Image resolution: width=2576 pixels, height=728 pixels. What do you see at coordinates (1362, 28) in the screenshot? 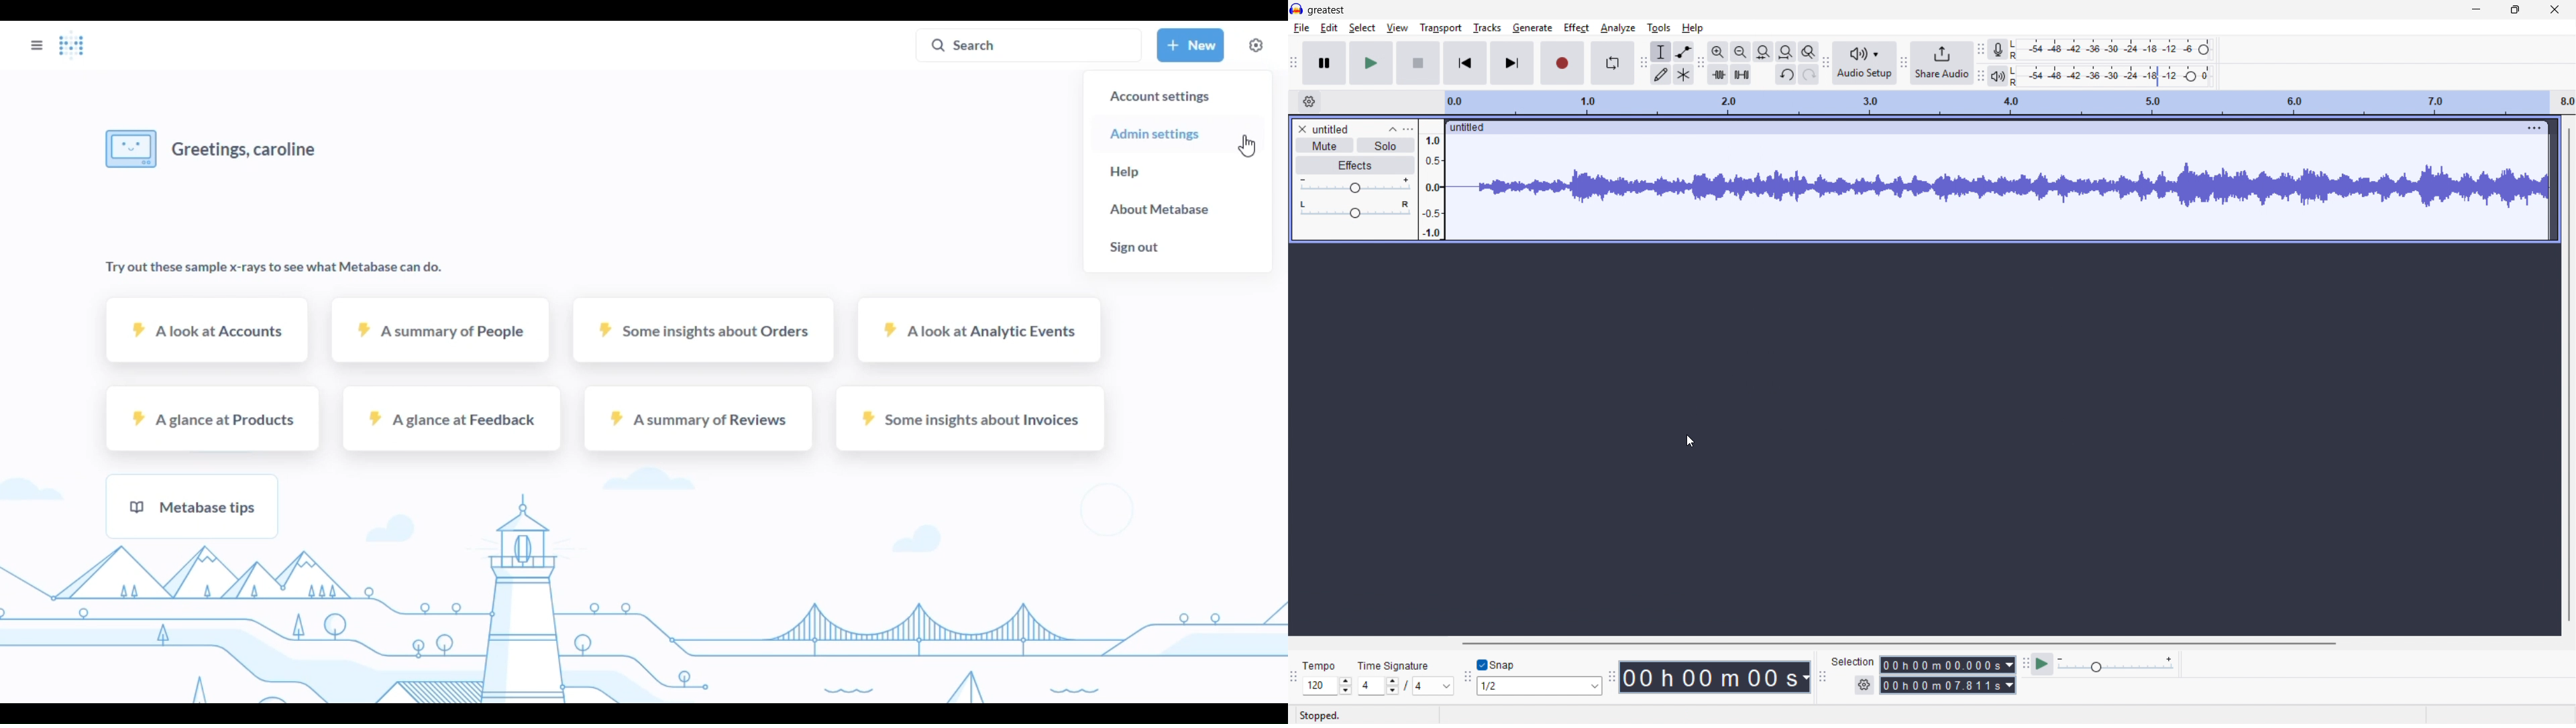
I see `select` at bounding box center [1362, 28].